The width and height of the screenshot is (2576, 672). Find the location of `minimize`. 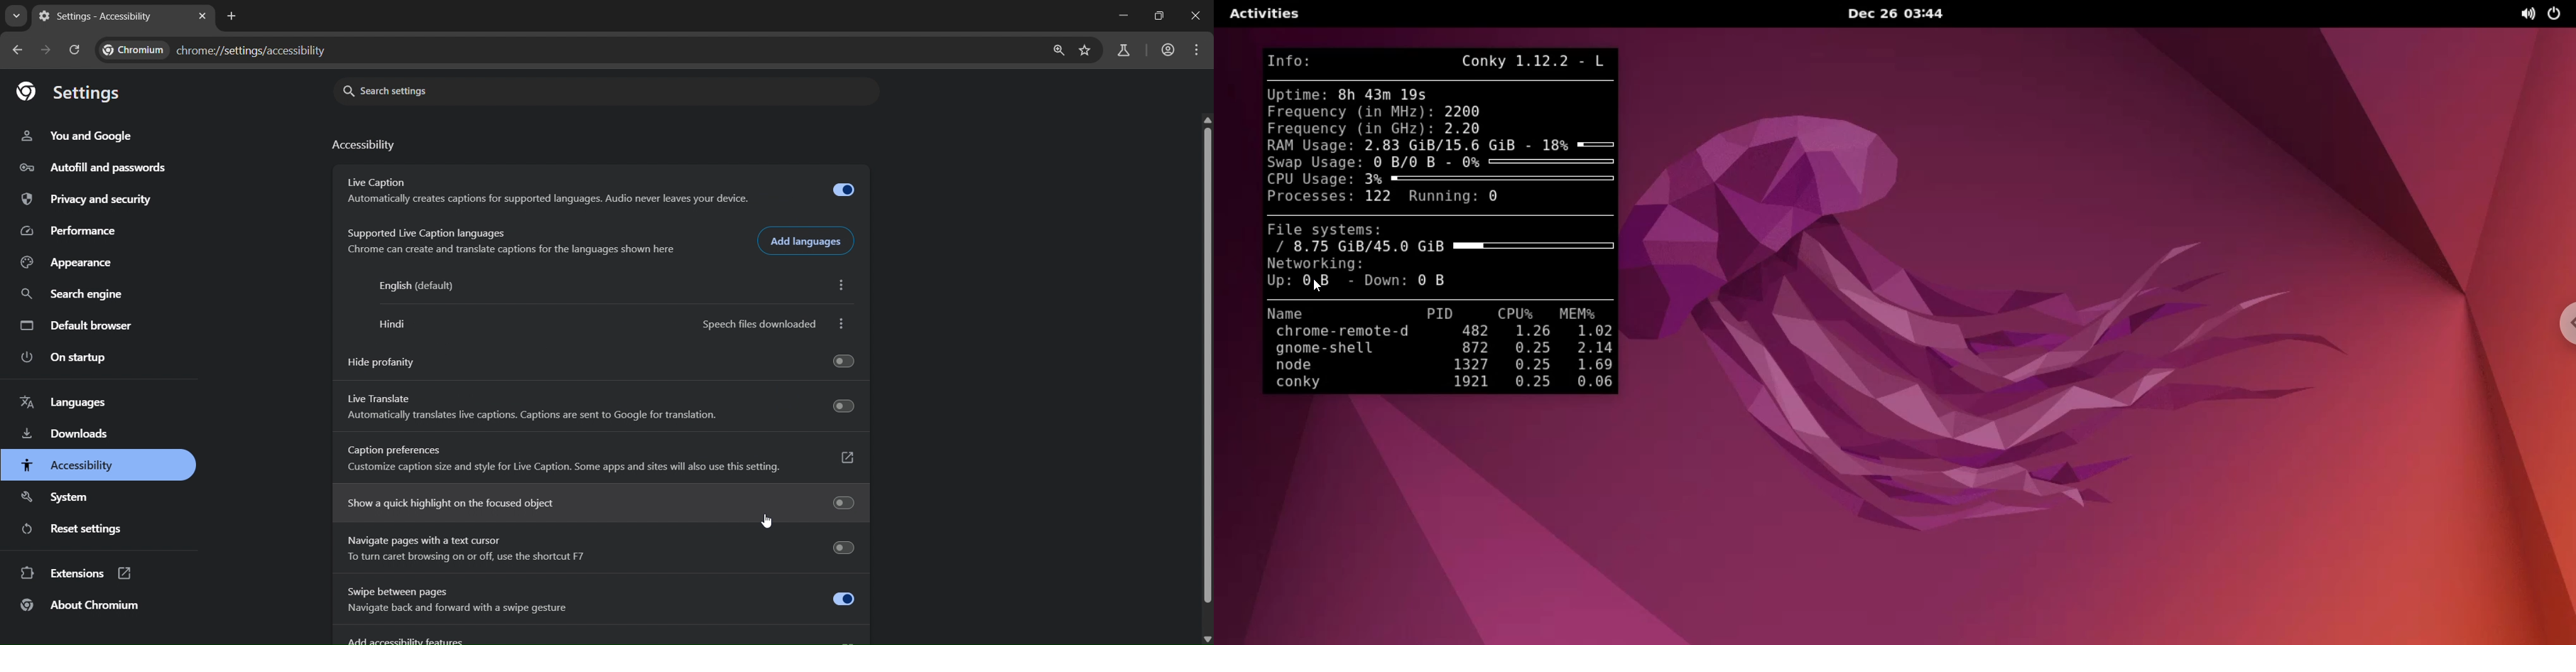

minimize is located at coordinates (1122, 17).